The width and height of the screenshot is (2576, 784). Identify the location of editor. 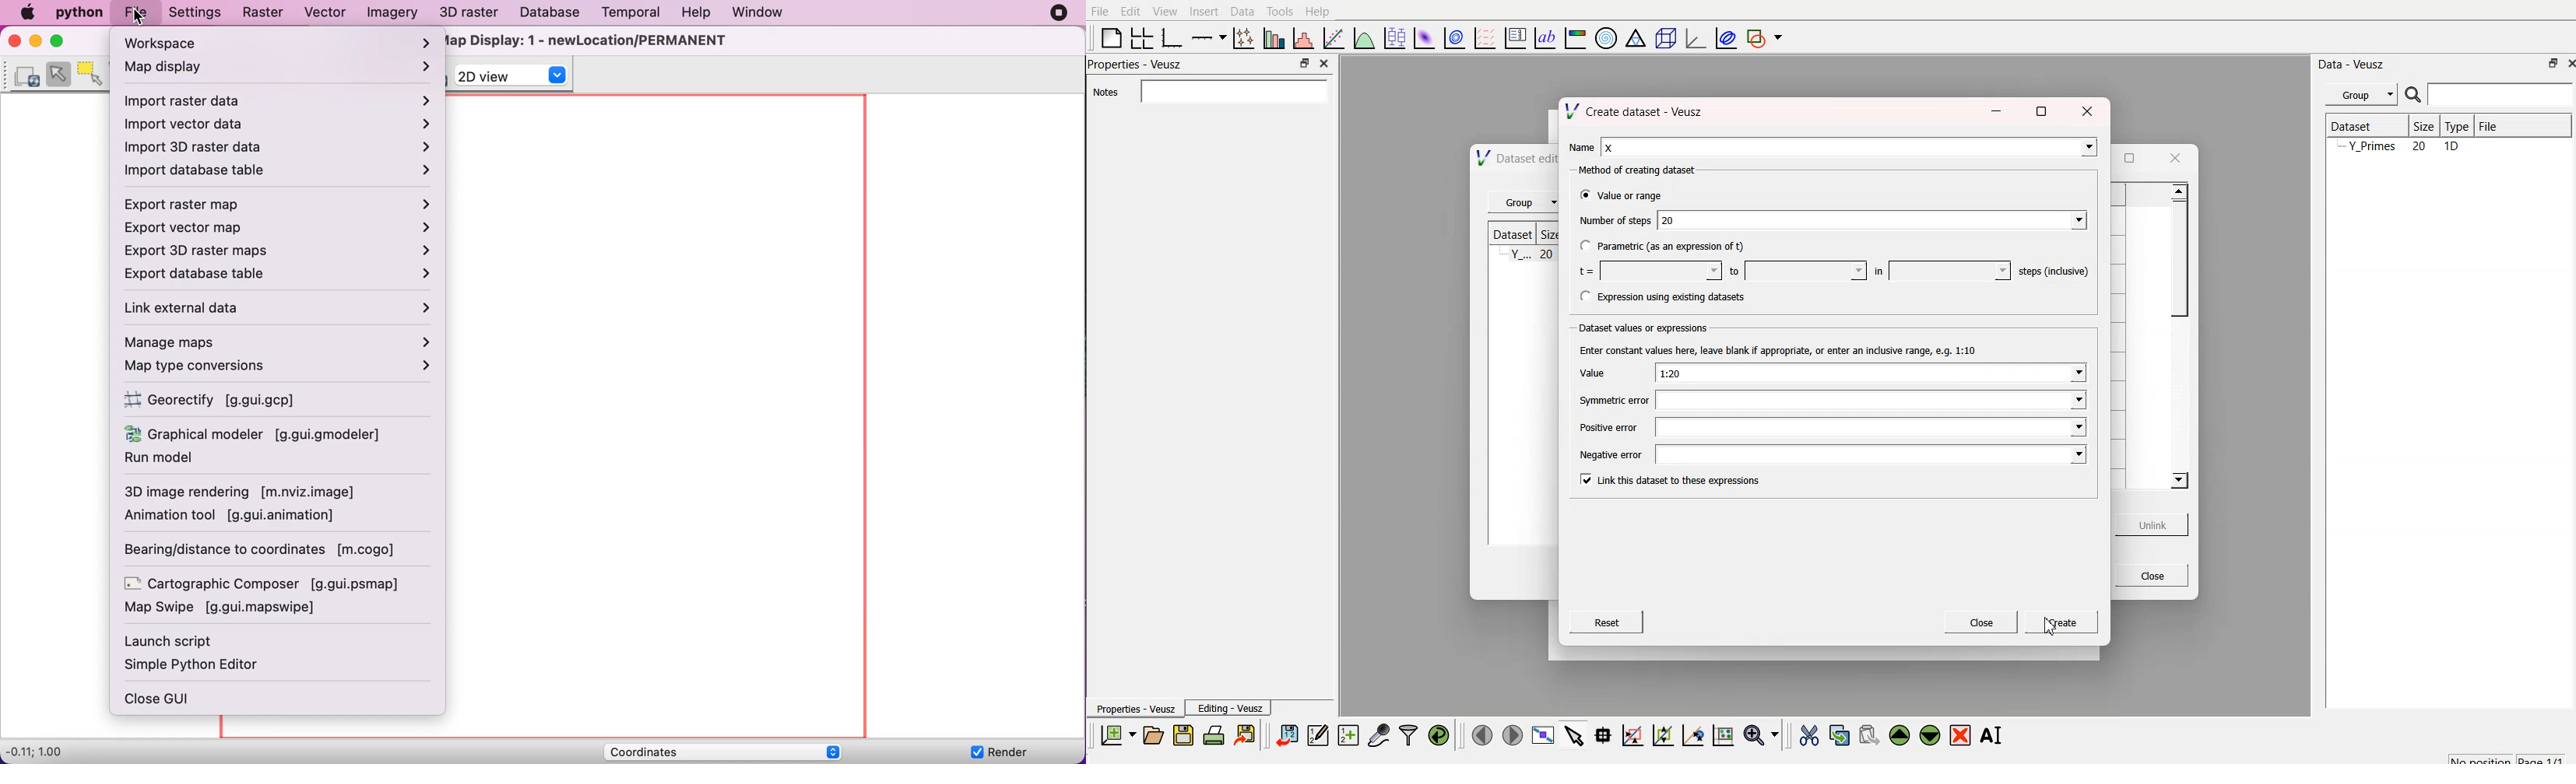
(1319, 734).